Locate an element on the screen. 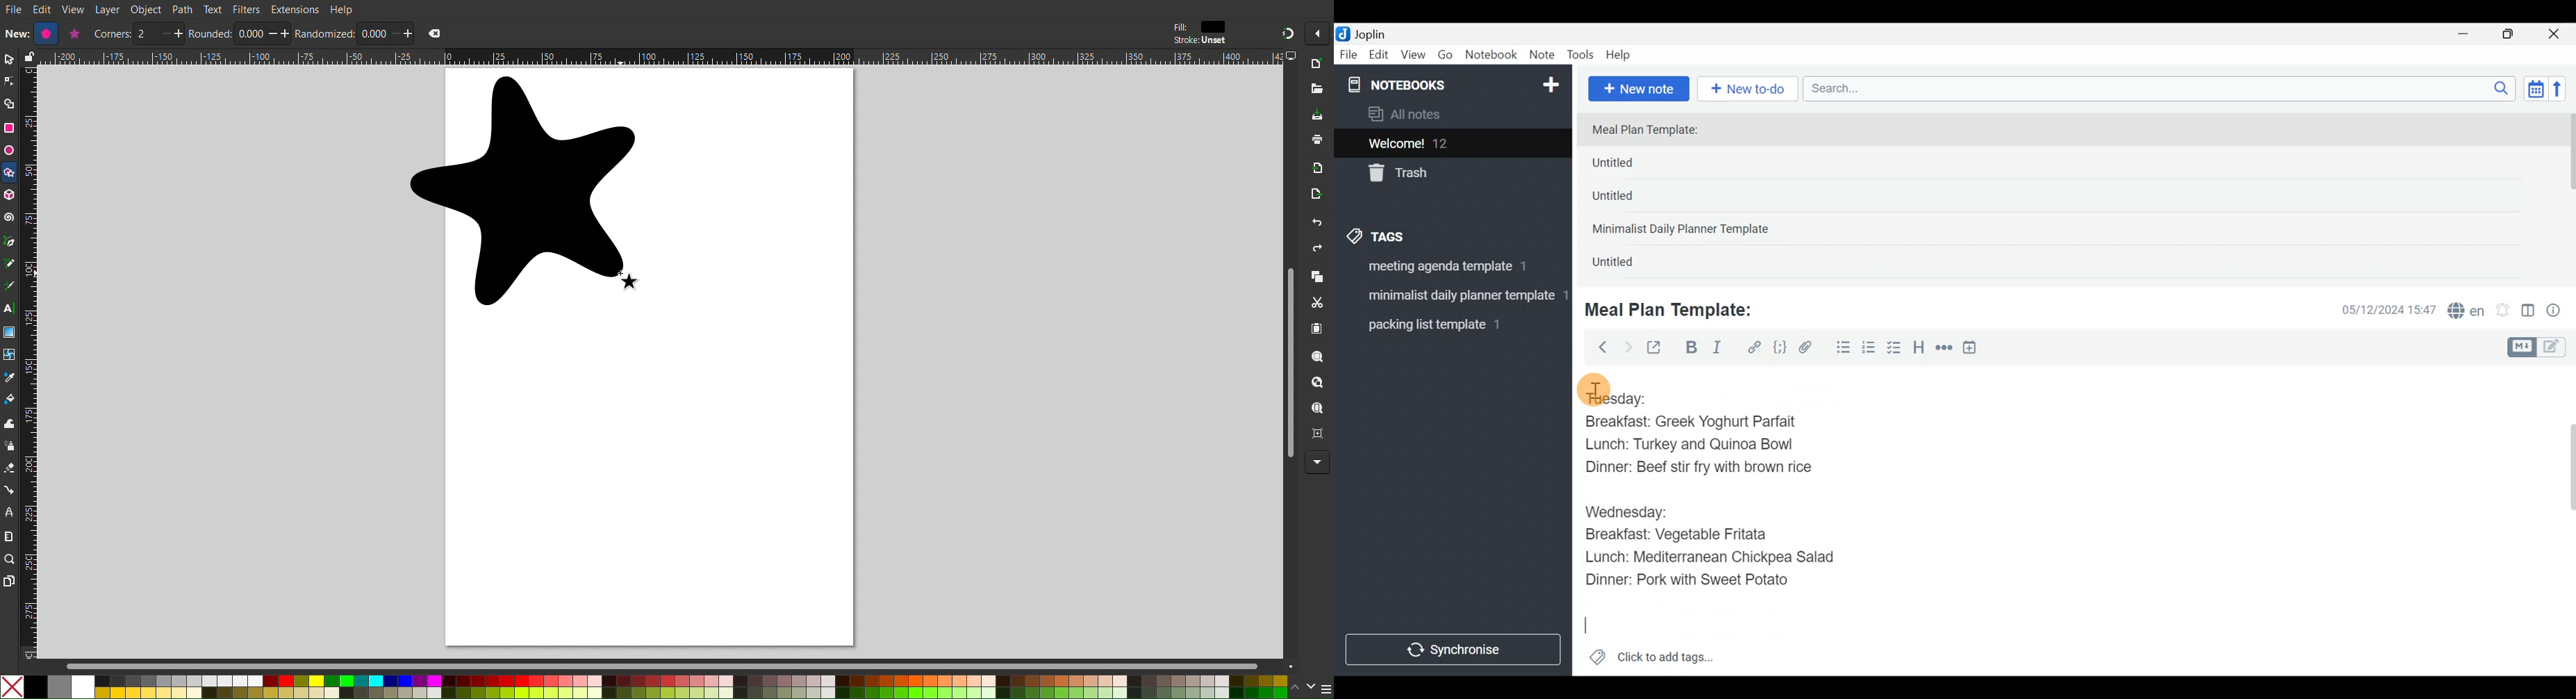 This screenshot has width=2576, height=700. 0 is located at coordinates (372, 33).